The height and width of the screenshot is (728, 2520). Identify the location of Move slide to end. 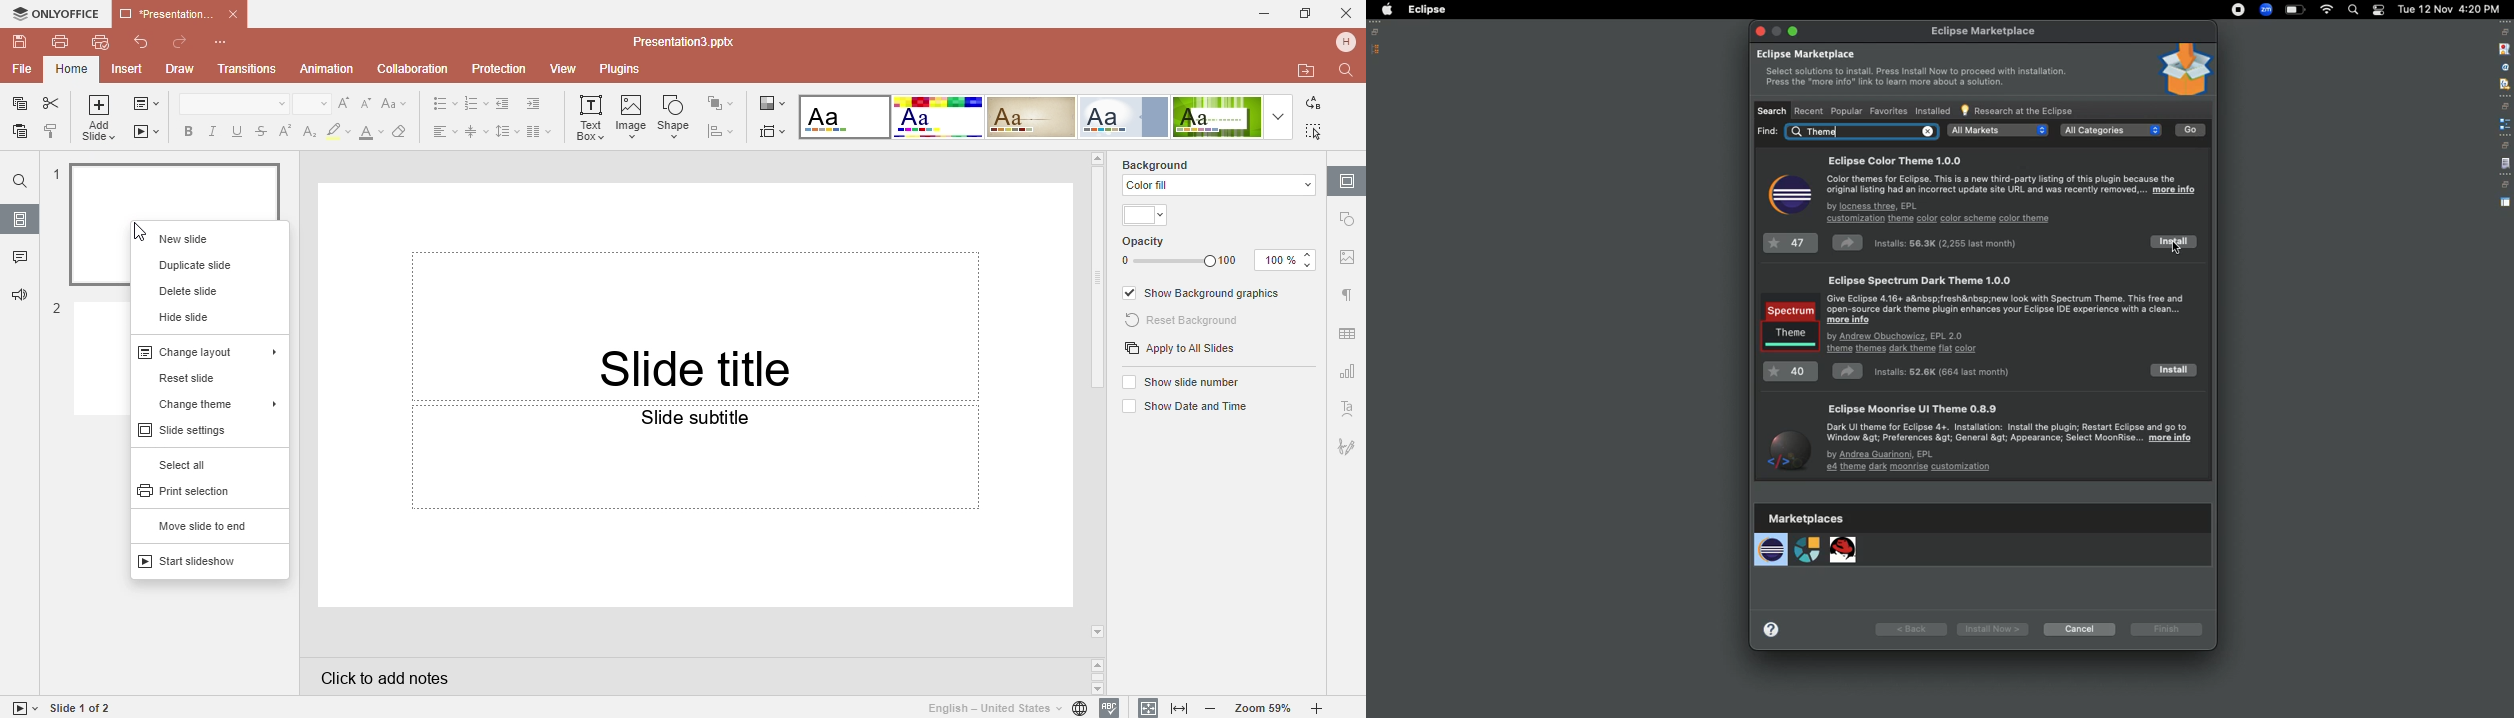
(201, 526).